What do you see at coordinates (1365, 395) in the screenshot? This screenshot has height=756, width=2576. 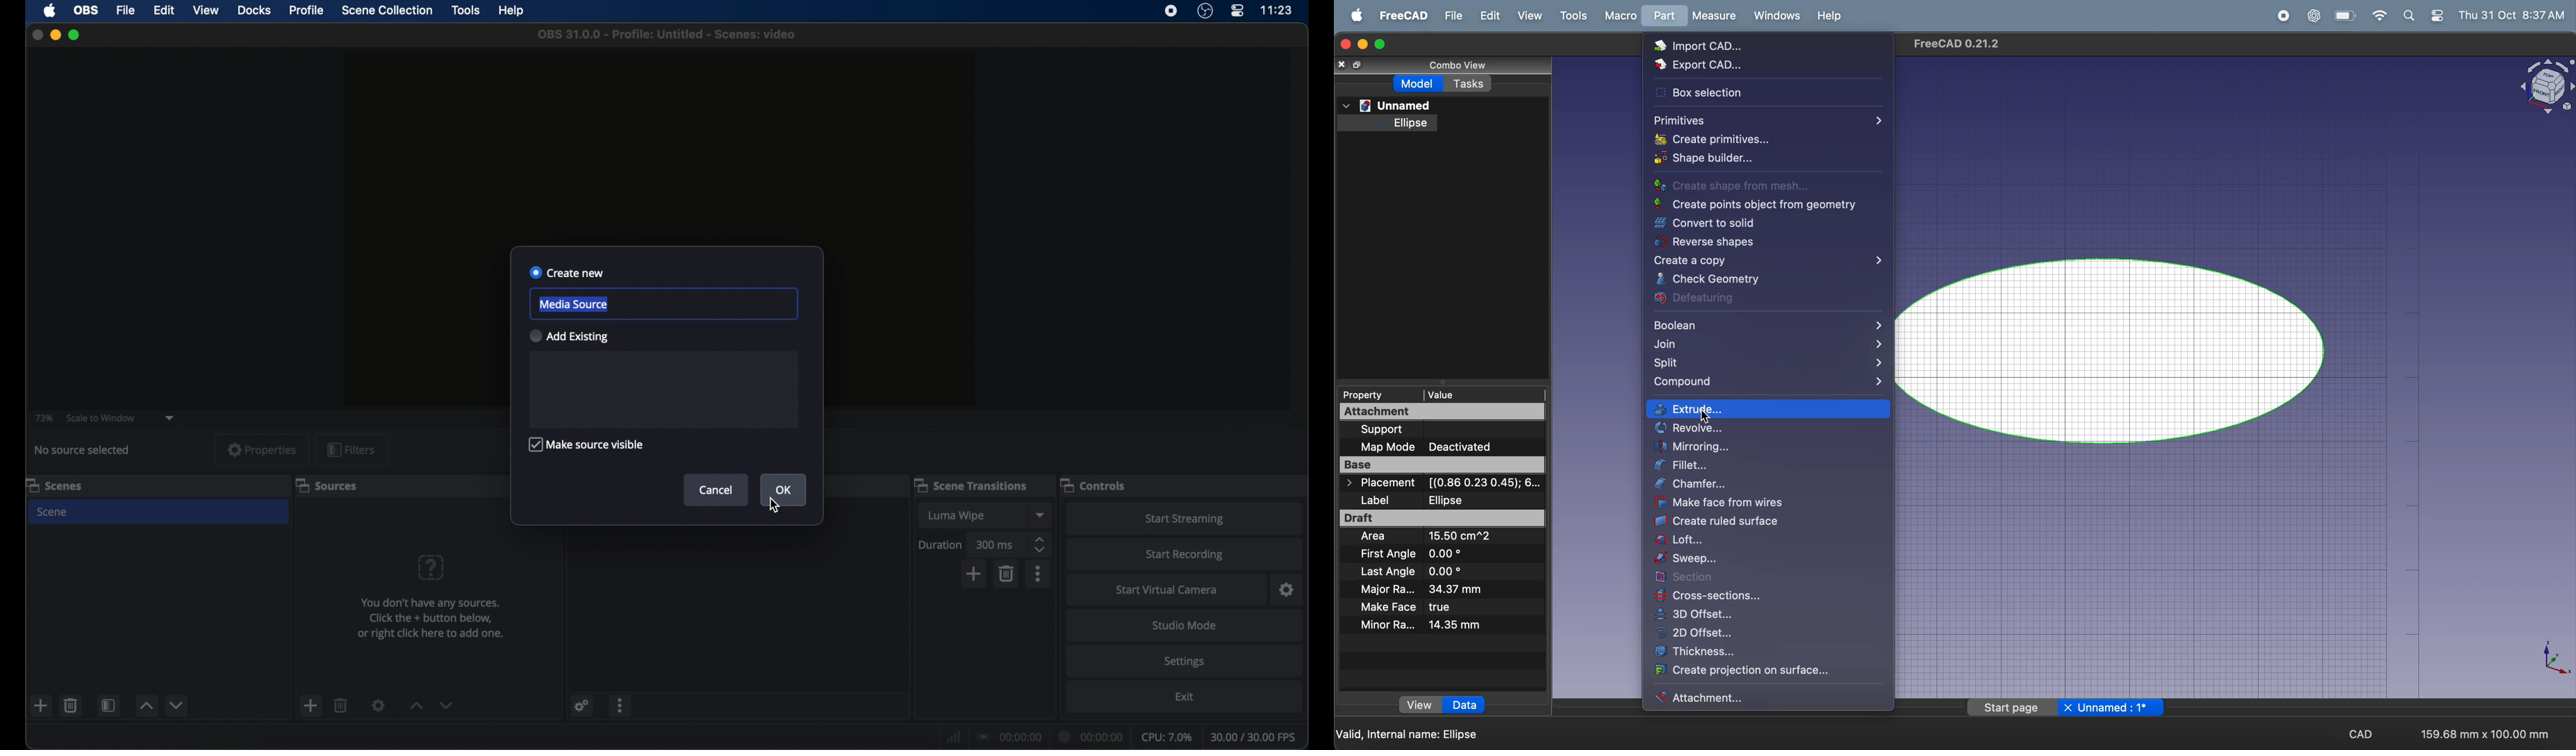 I see `property` at bounding box center [1365, 395].